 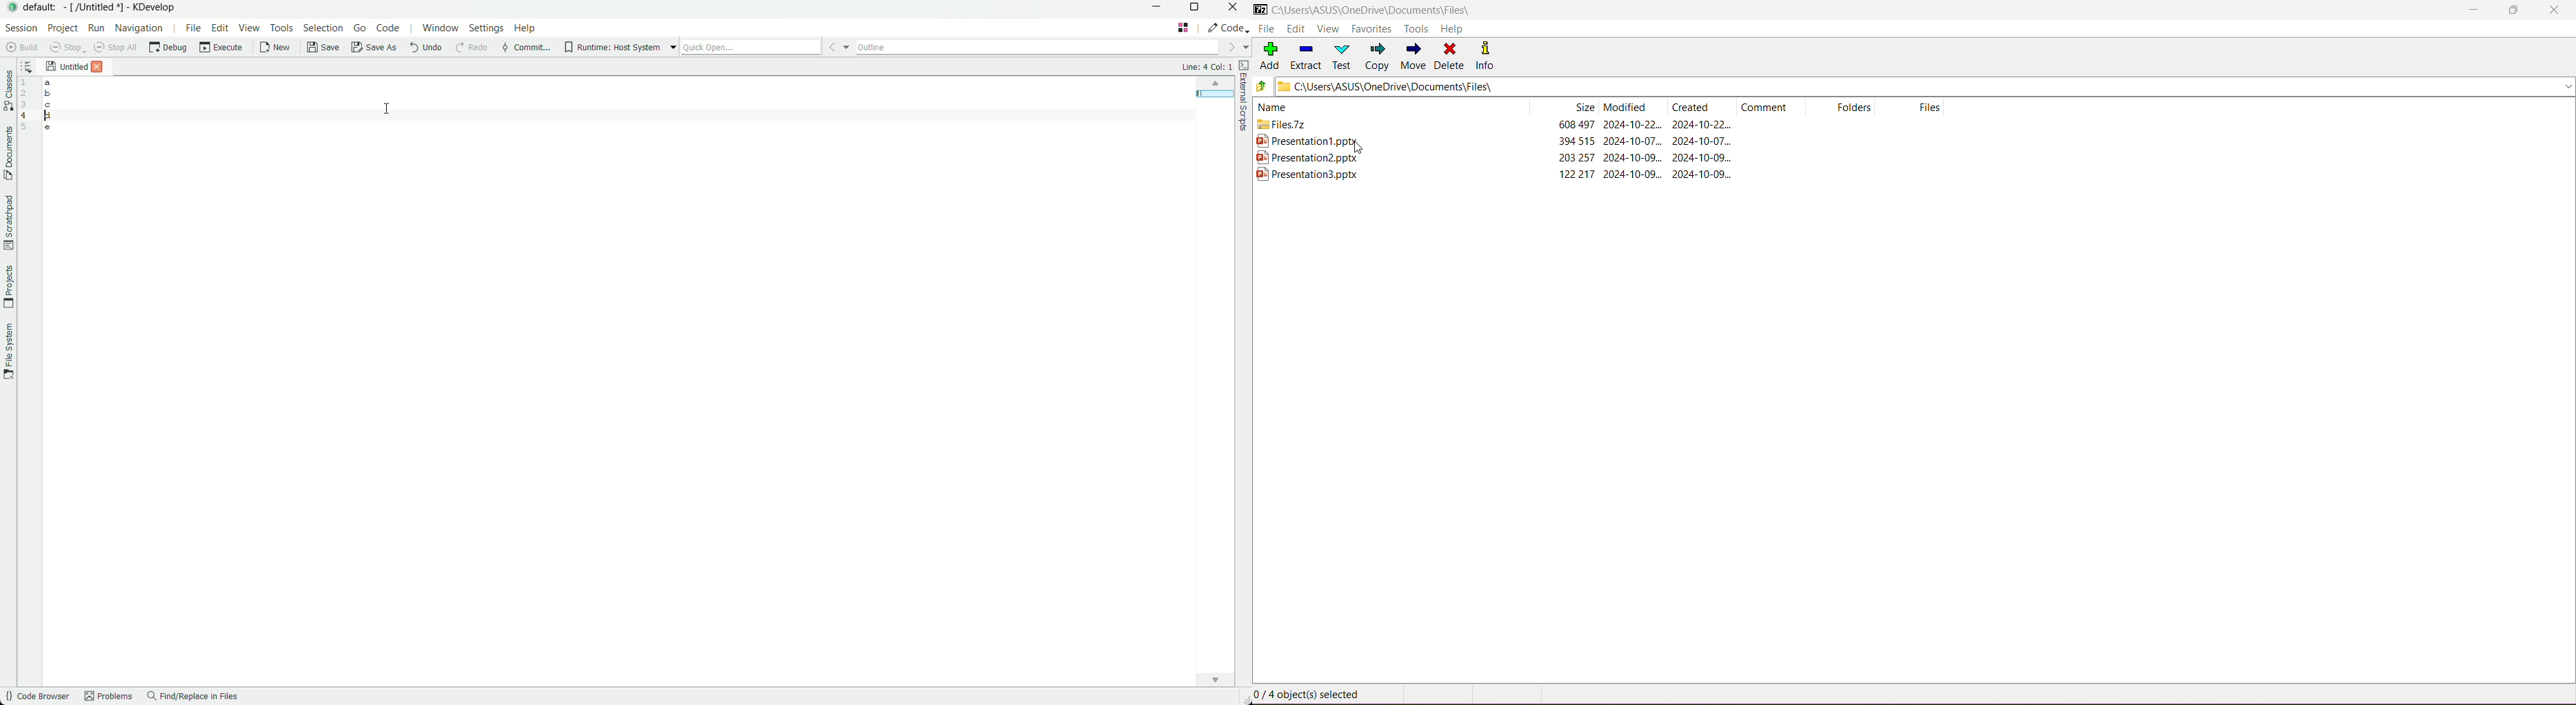 I want to click on 2024-10-07, so click(x=1632, y=141).